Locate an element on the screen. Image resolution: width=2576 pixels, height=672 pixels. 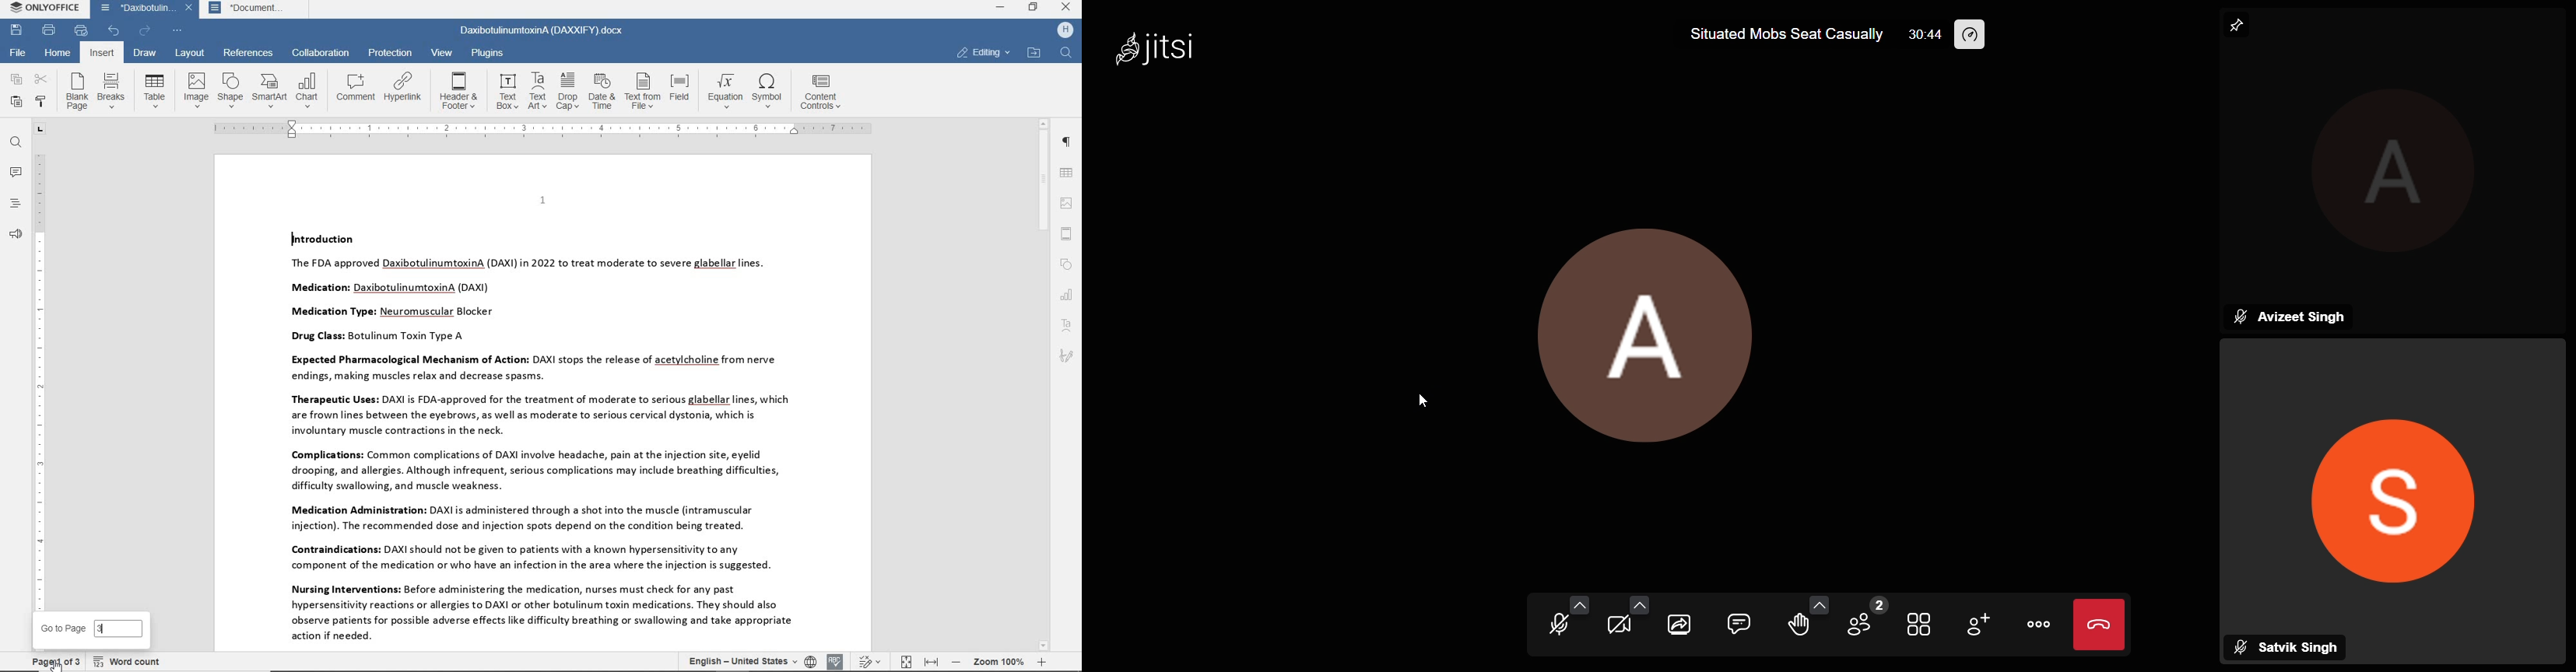
Focused Speaker Display Picture is located at coordinates (1673, 327).